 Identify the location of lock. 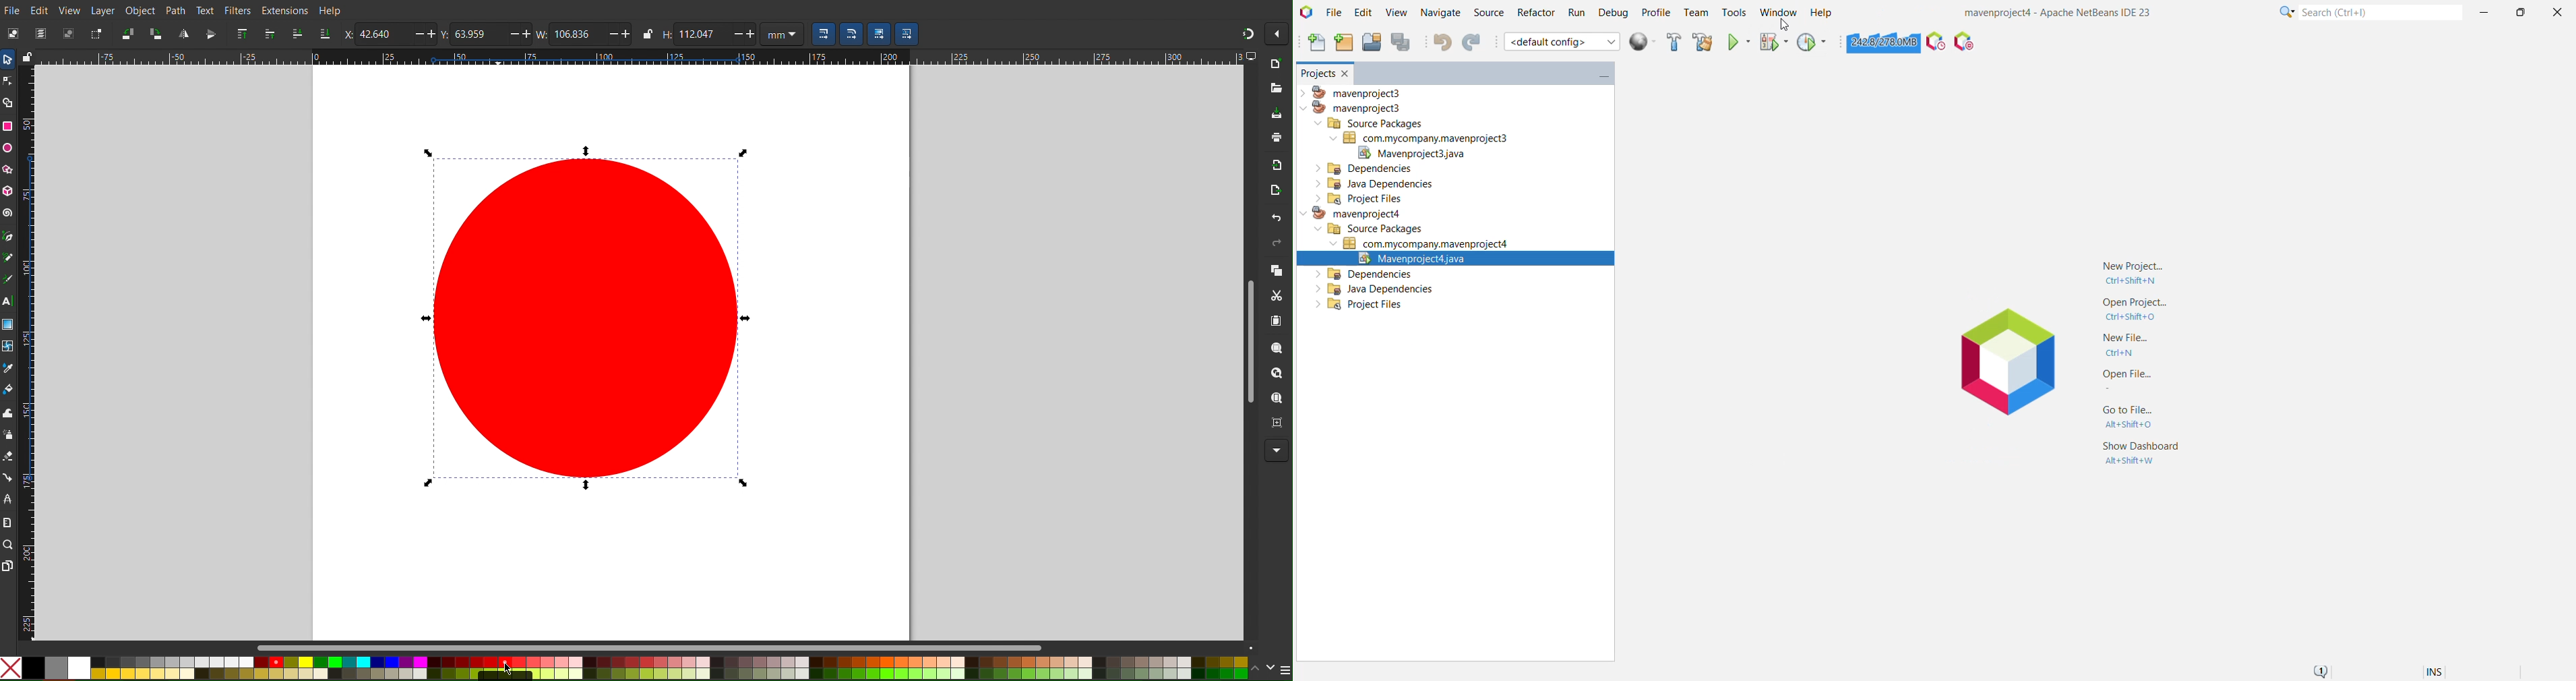
(26, 57).